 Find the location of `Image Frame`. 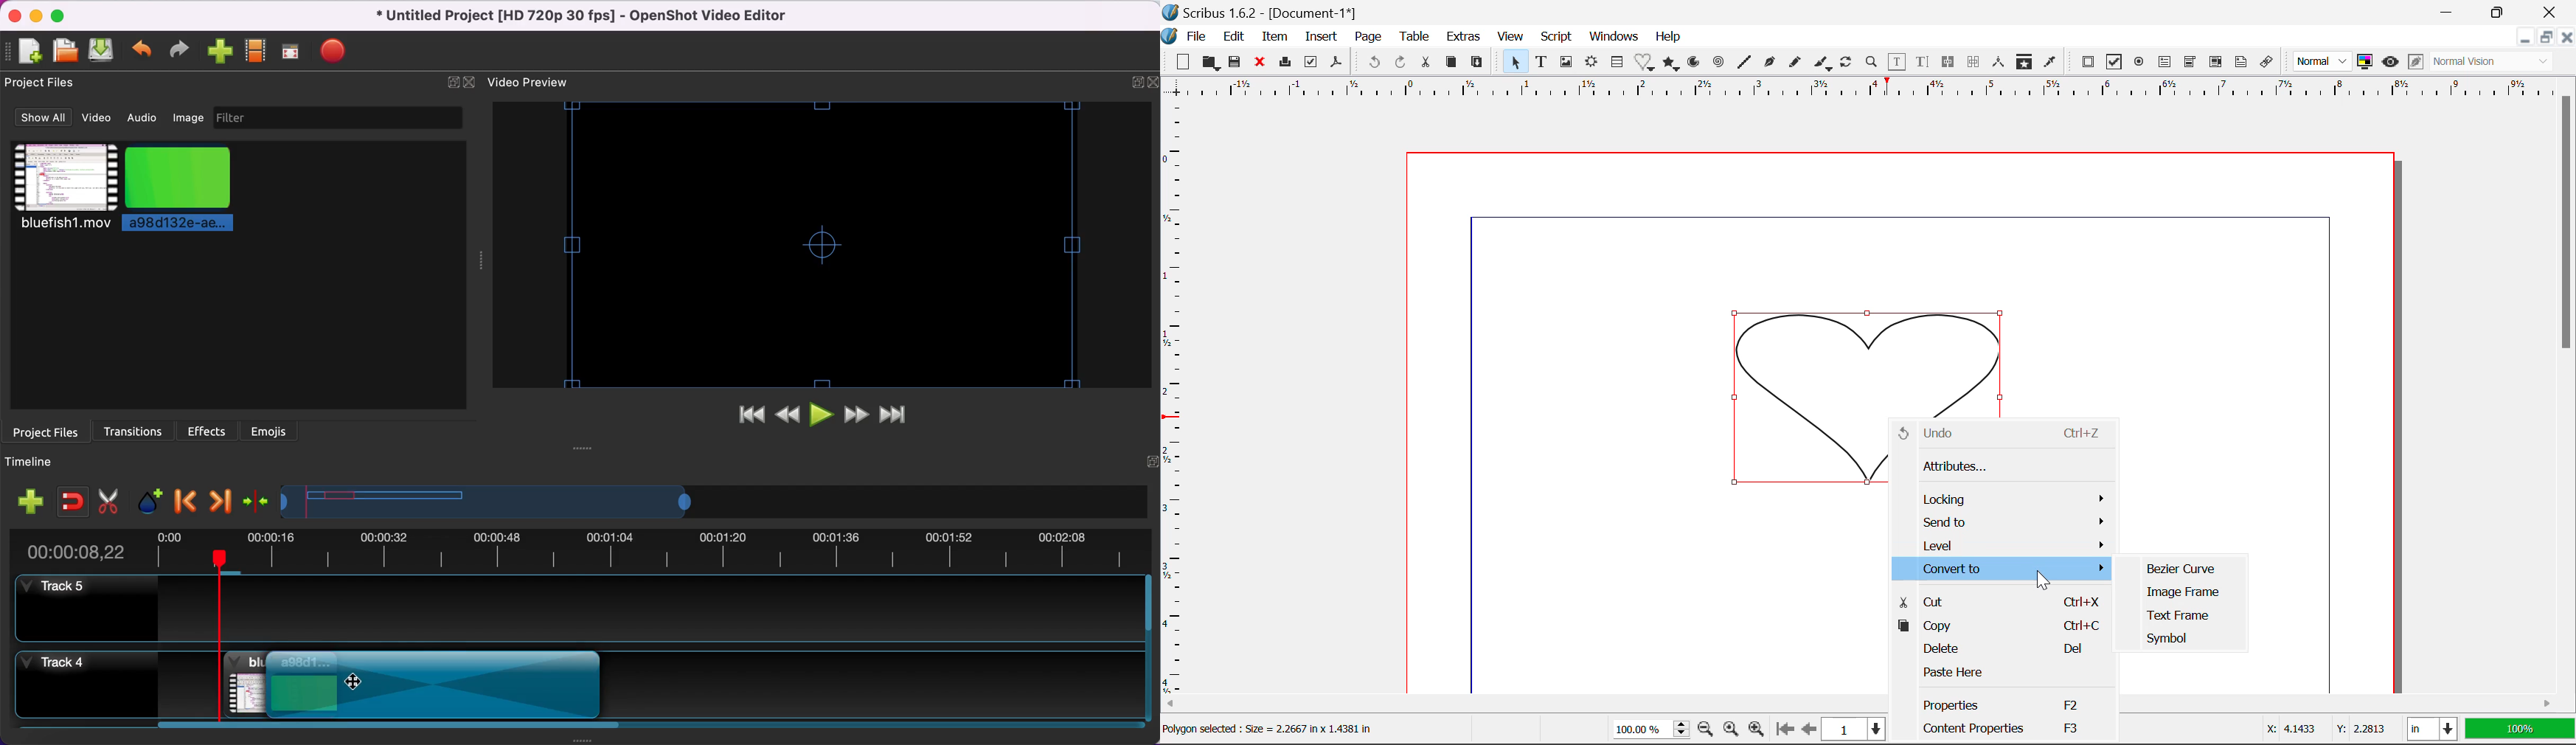

Image Frame is located at coordinates (2181, 592).